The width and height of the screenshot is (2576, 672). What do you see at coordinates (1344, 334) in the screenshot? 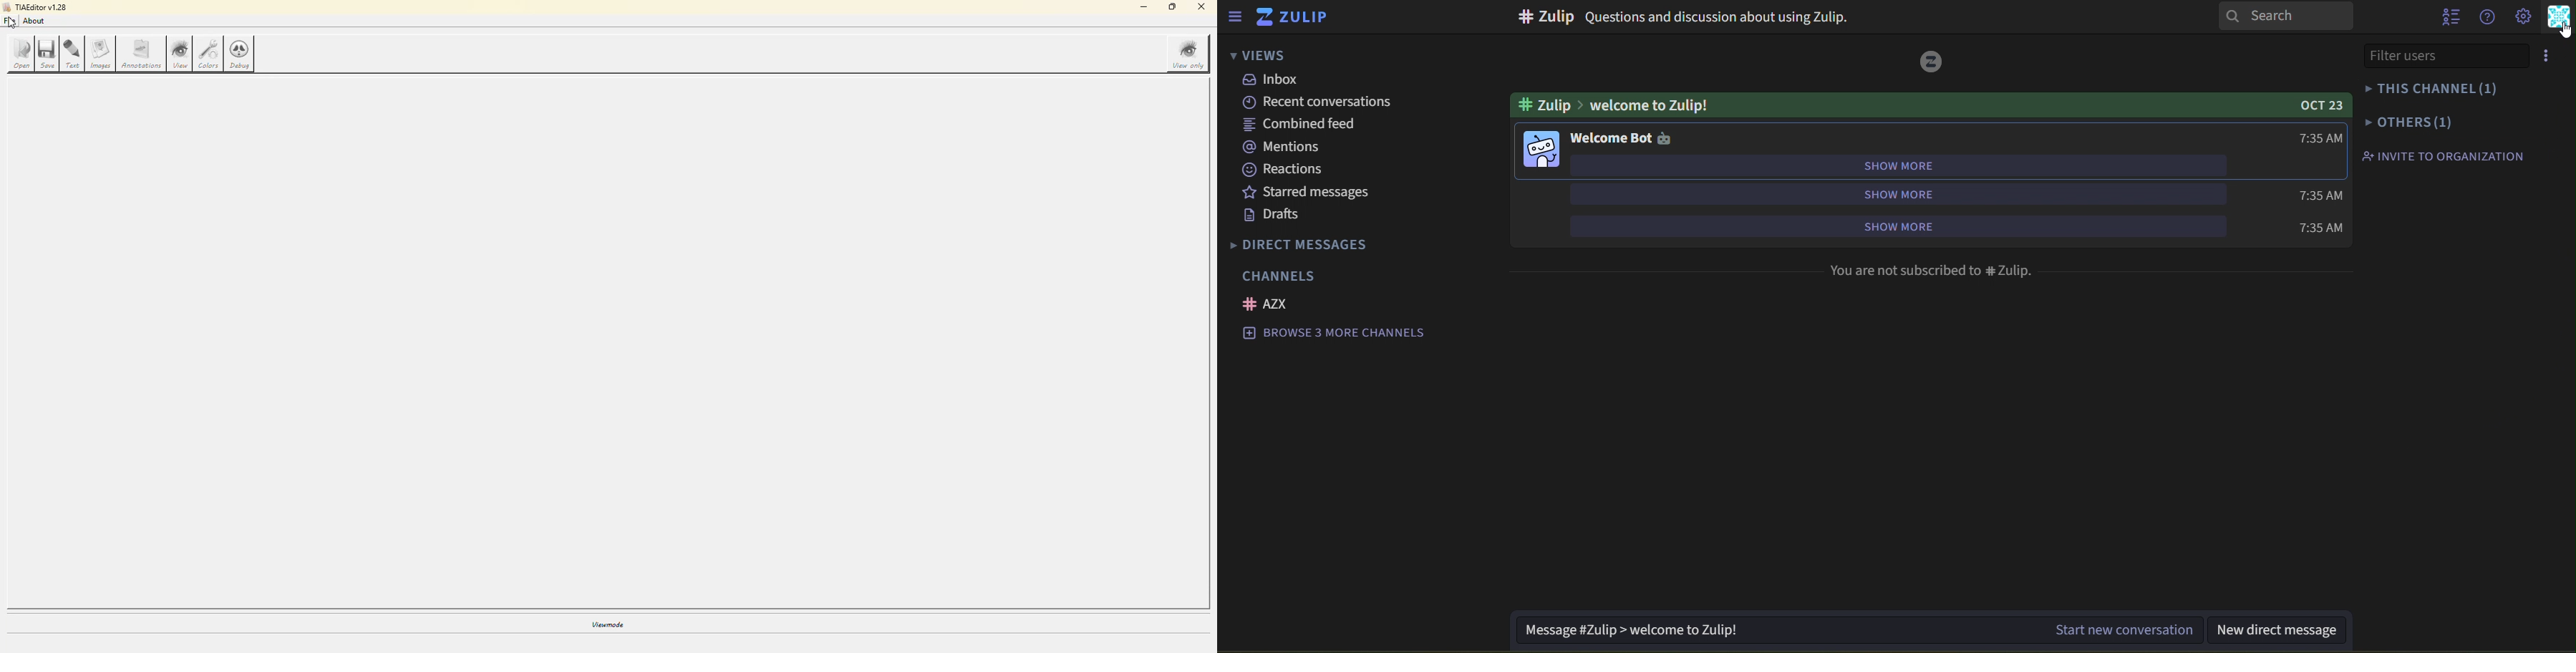
I see `browse 3 more channels` at bounding box center [1344, 334].